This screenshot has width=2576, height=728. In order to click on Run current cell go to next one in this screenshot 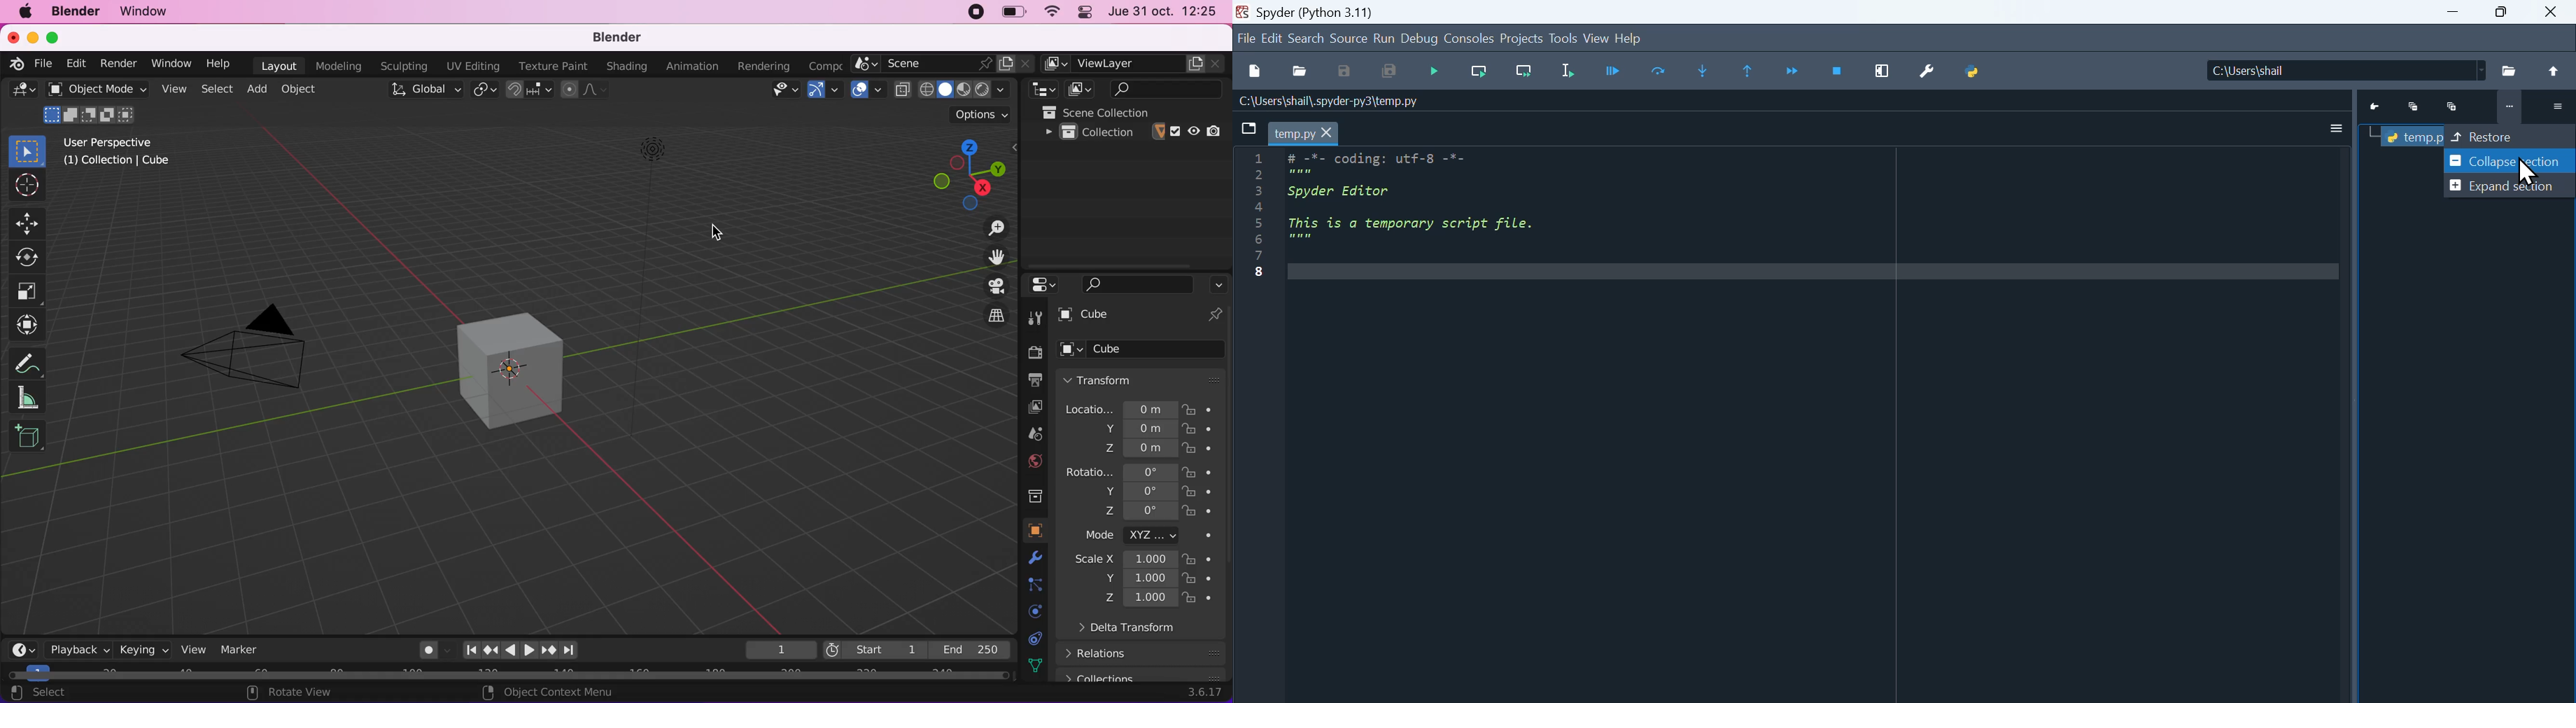, I will do `click(1524, 72)`.